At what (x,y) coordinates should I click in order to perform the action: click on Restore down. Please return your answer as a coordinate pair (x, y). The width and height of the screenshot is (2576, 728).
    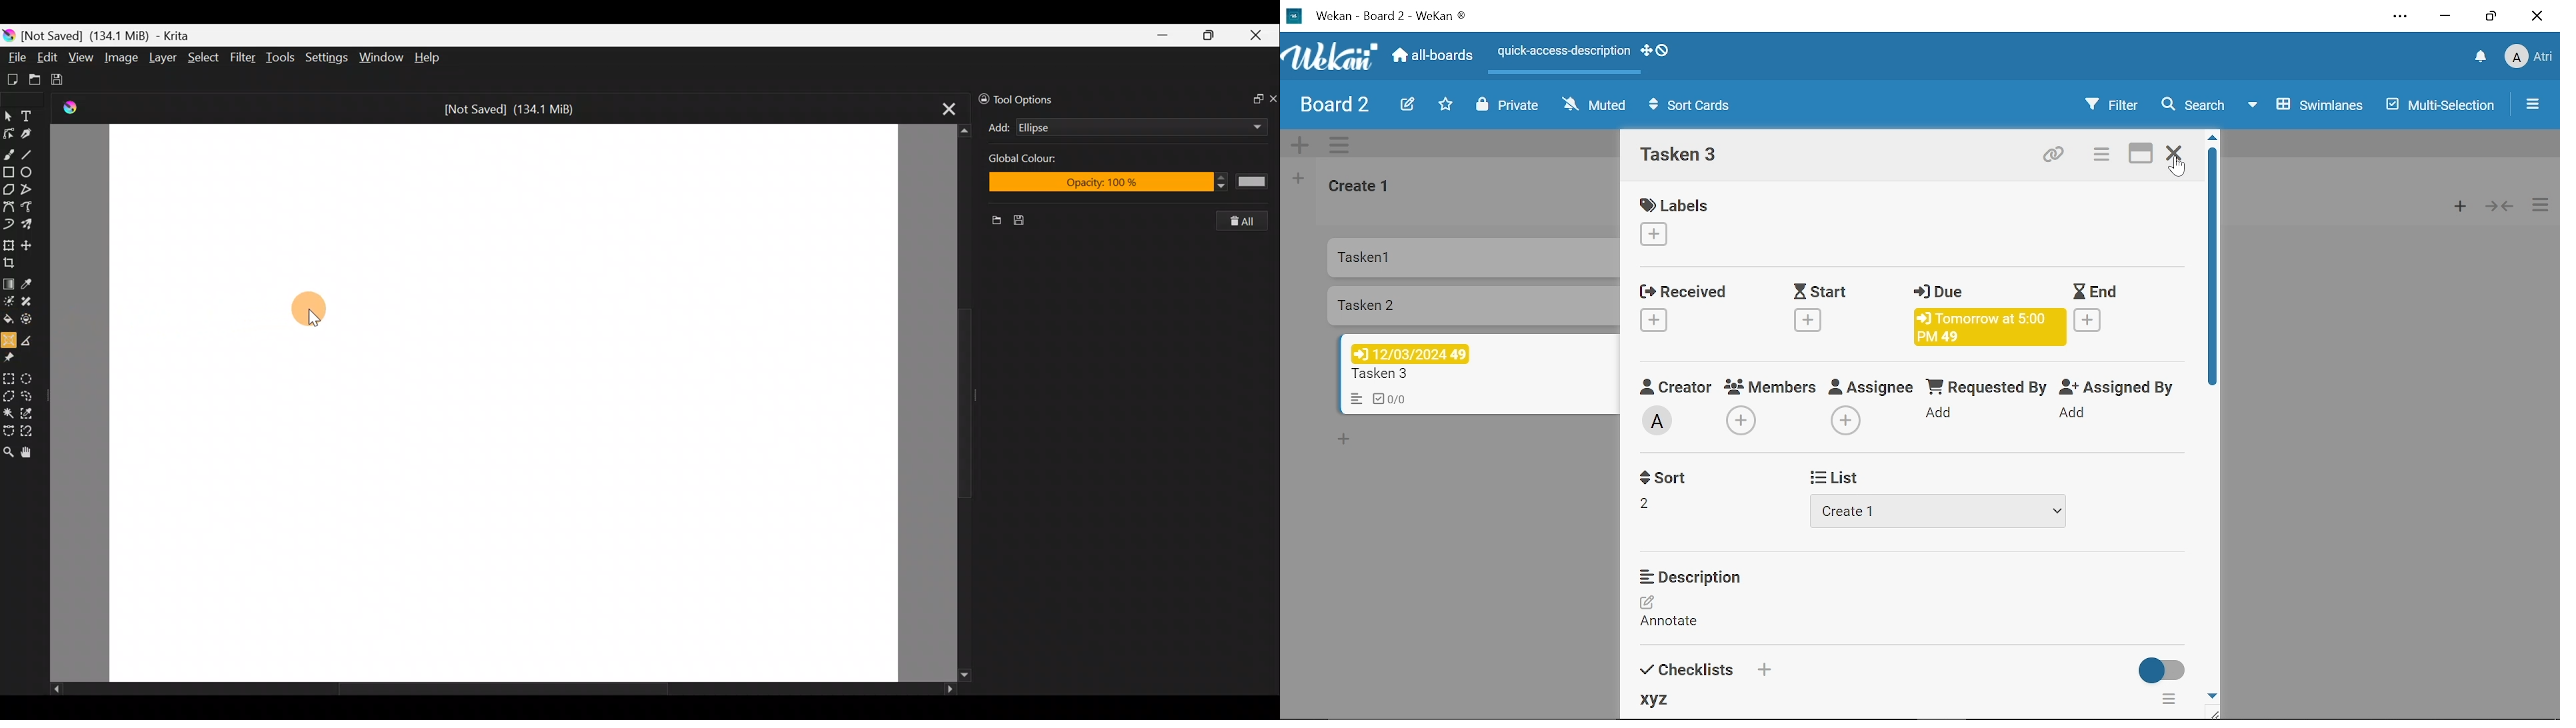
    Looking at the image, I should click on (2489, 19).